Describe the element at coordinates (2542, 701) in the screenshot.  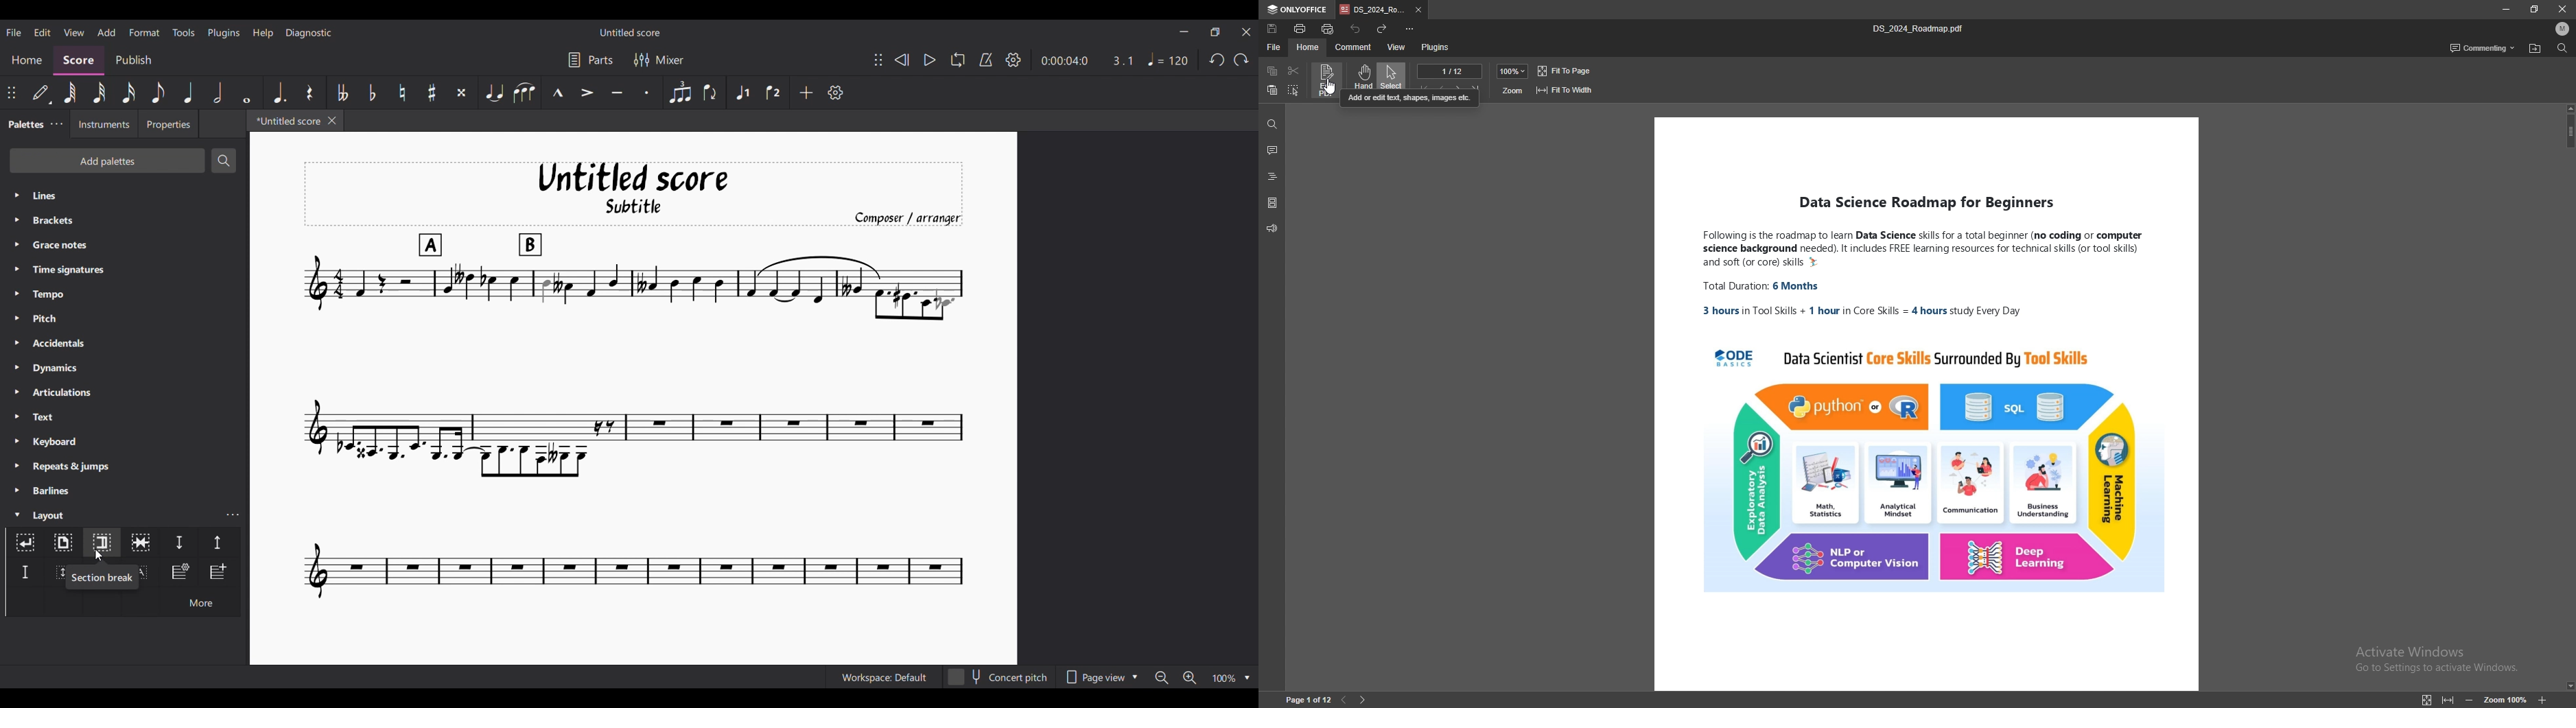
I see `zoom in` at that location.